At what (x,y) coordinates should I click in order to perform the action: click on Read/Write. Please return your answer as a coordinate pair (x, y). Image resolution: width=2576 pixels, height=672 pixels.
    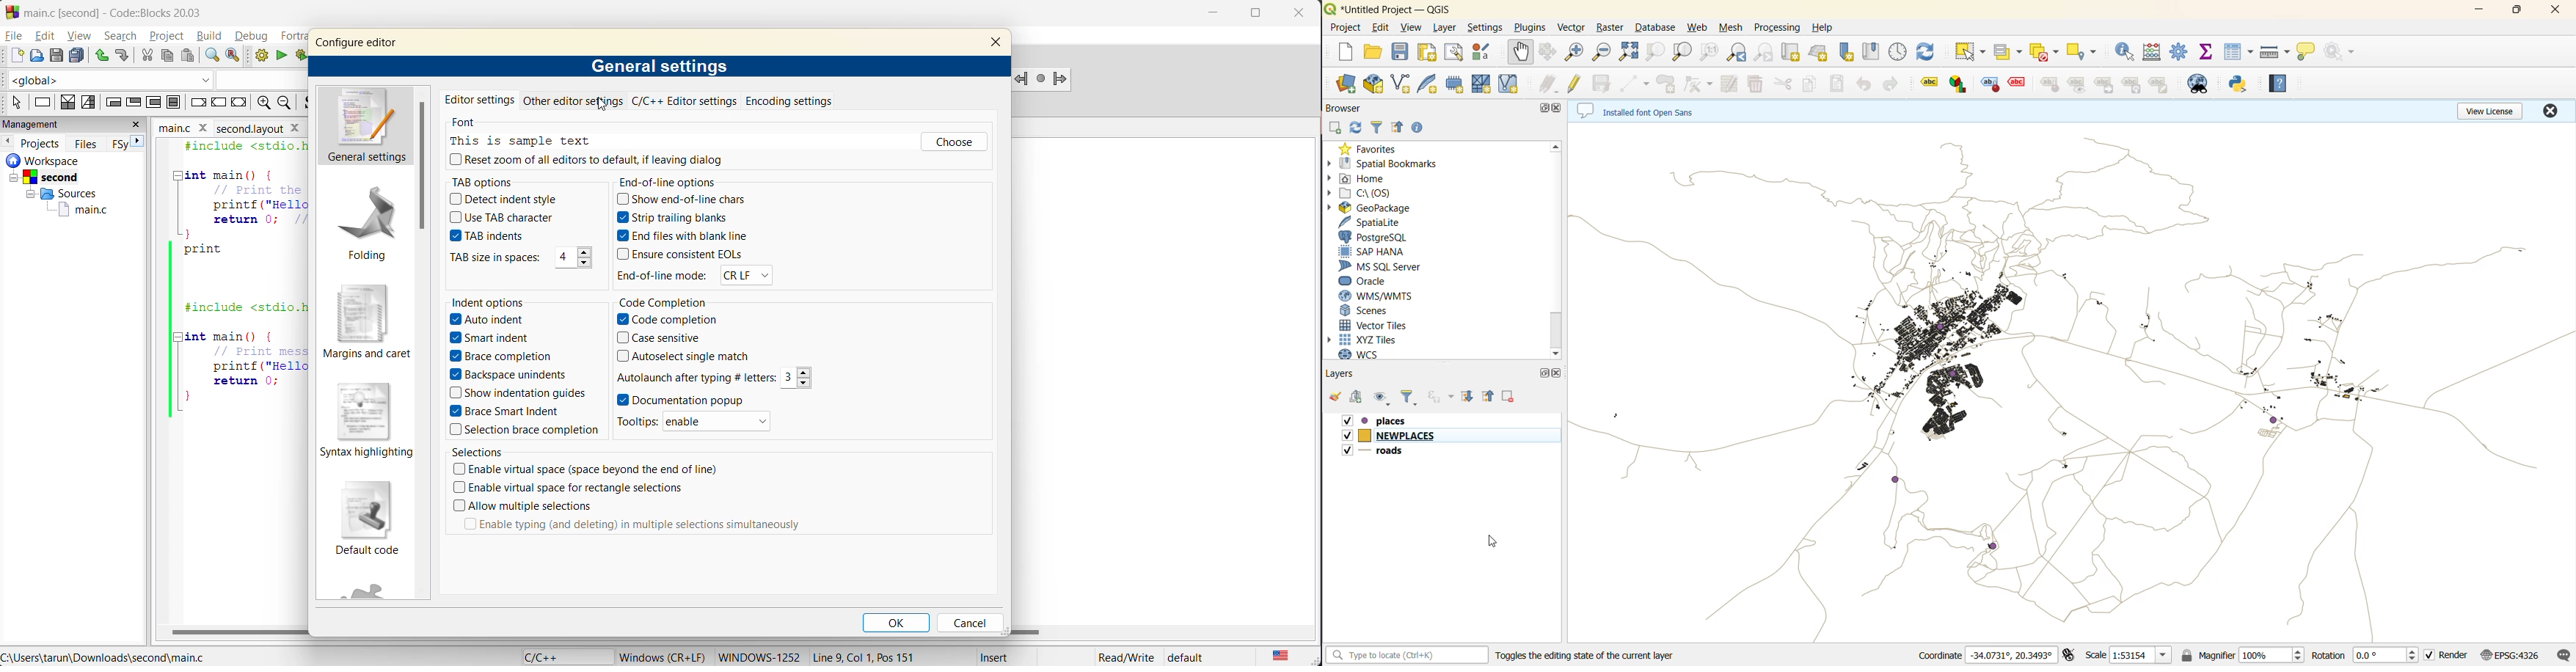
    Looking at the image, I should click on (1125, 656).